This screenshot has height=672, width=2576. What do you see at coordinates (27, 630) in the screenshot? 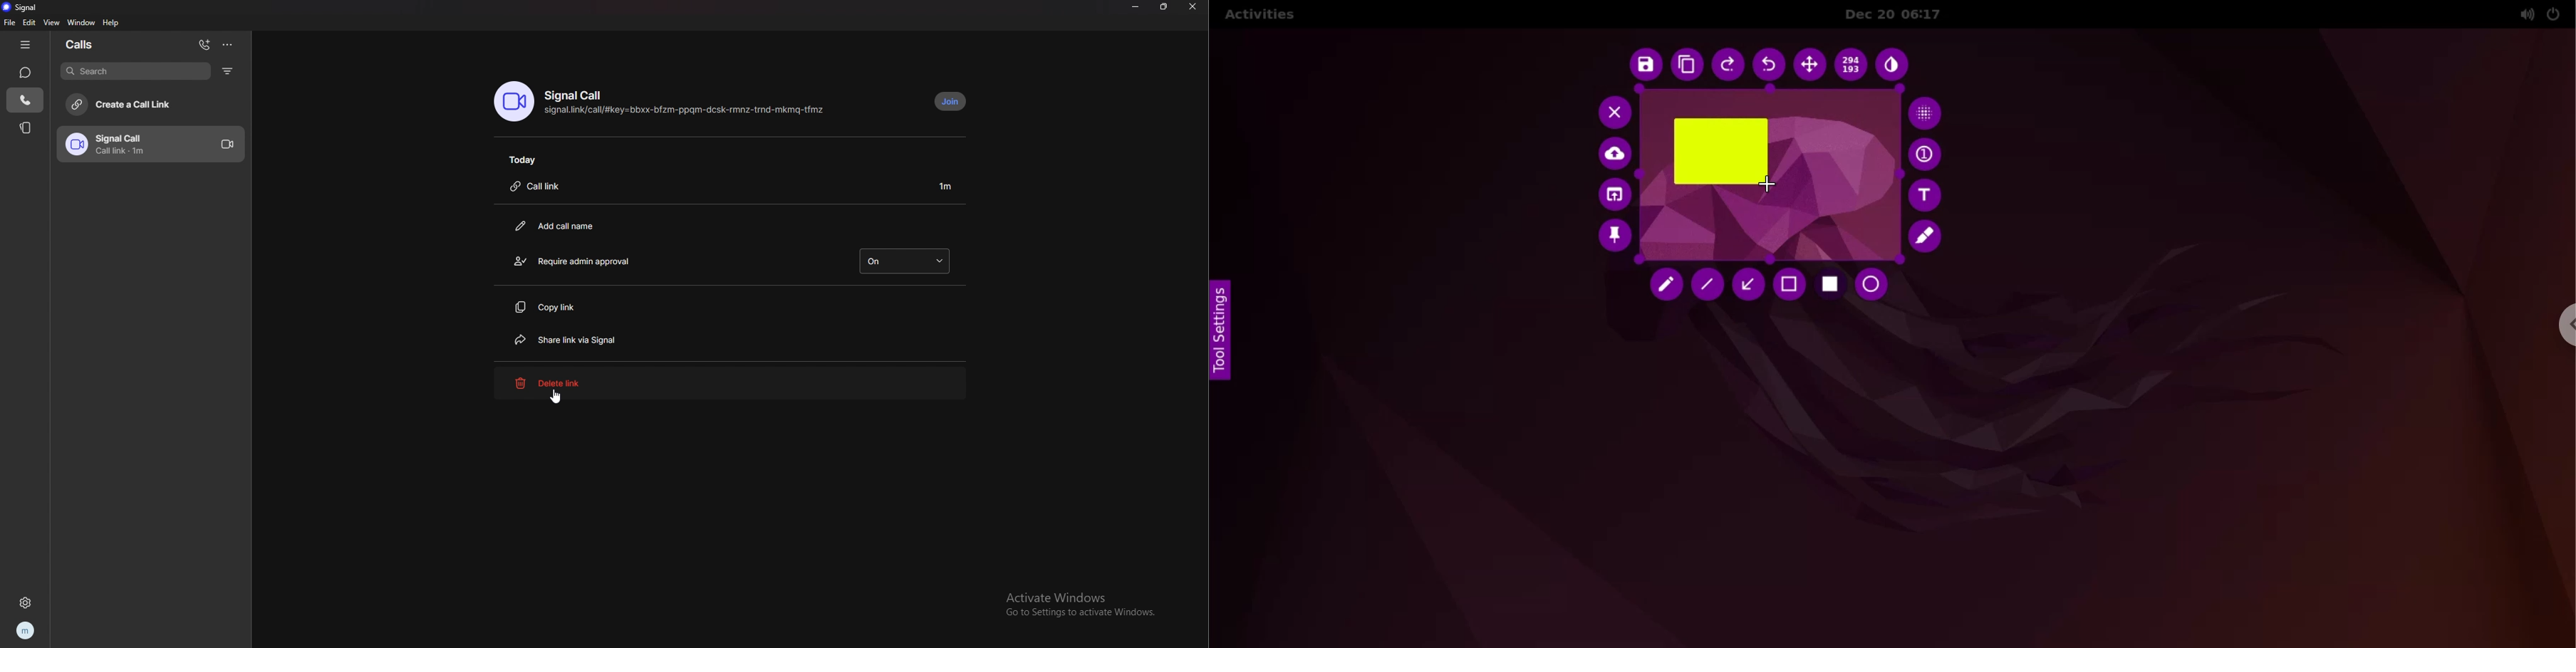
I see `profile` at bounding box center [27, 630].